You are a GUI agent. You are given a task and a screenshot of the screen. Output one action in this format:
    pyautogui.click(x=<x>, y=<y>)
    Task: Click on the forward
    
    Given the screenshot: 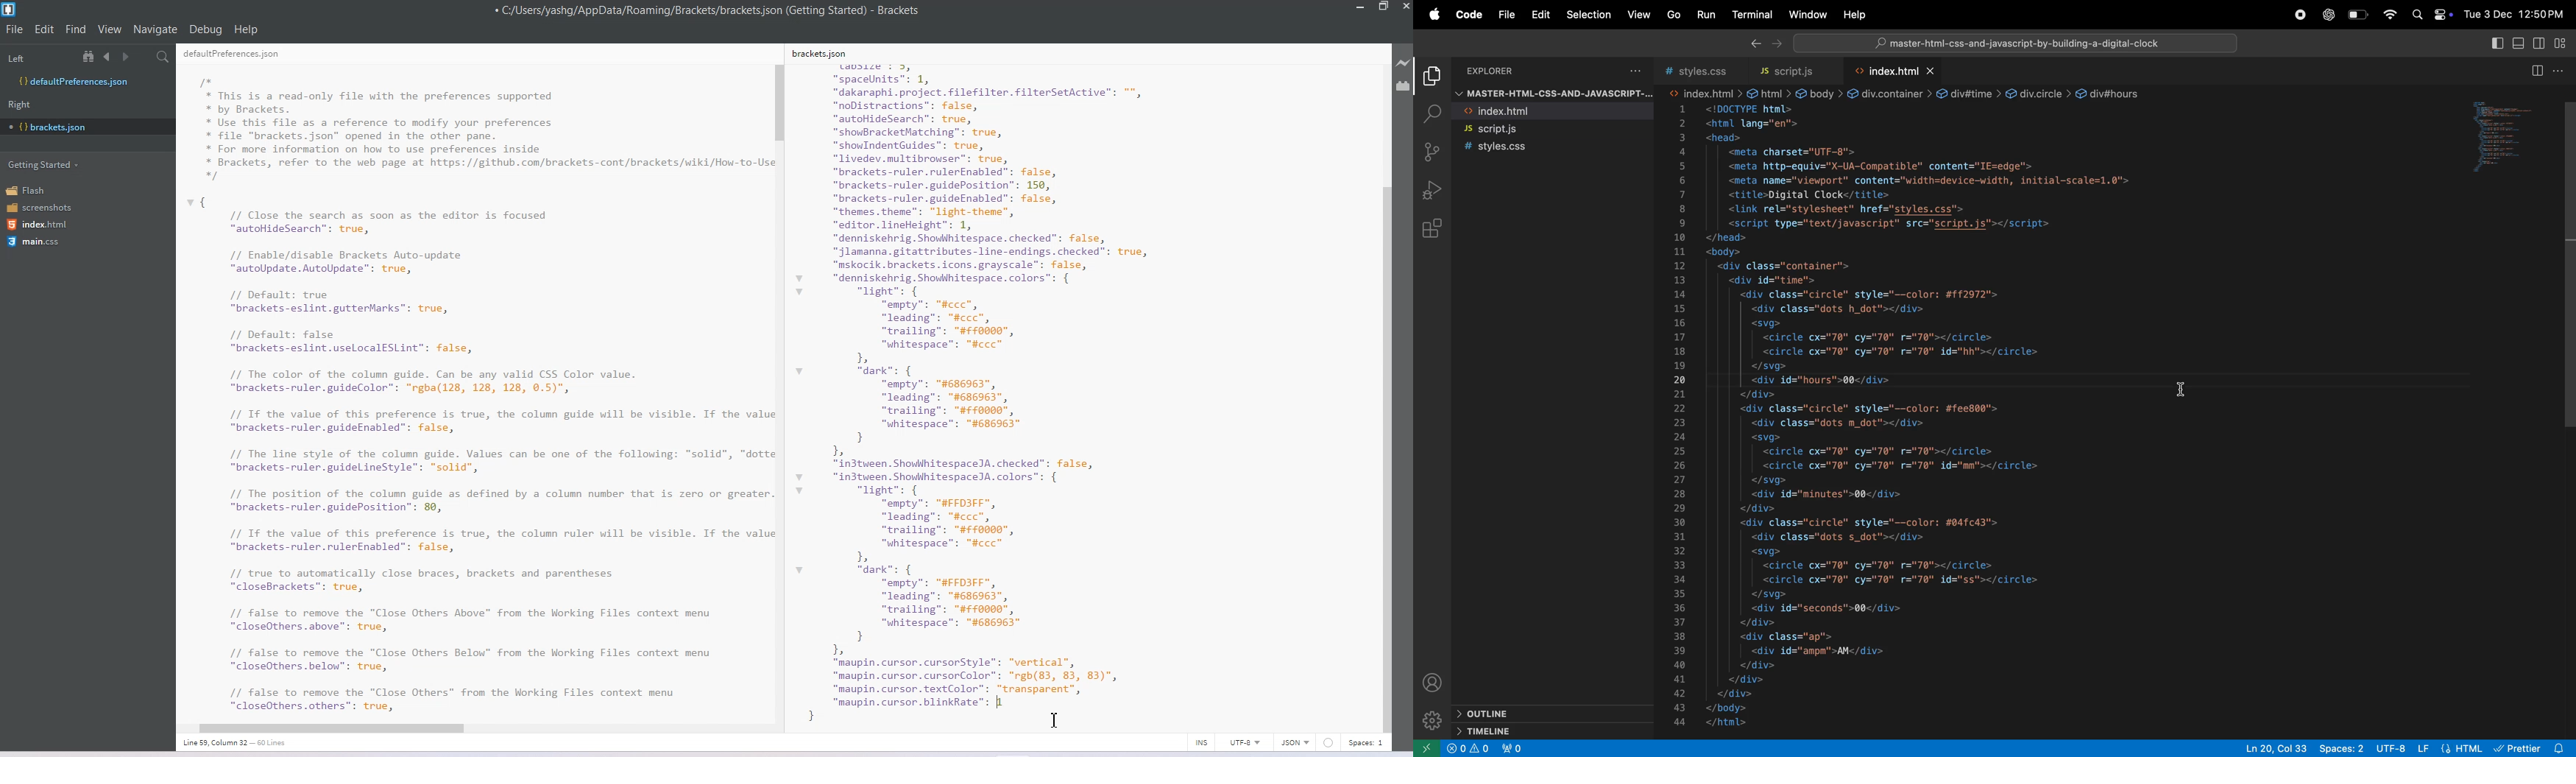 What is the action you would take?
    pyautogui.click(x=1777, y=44)
    